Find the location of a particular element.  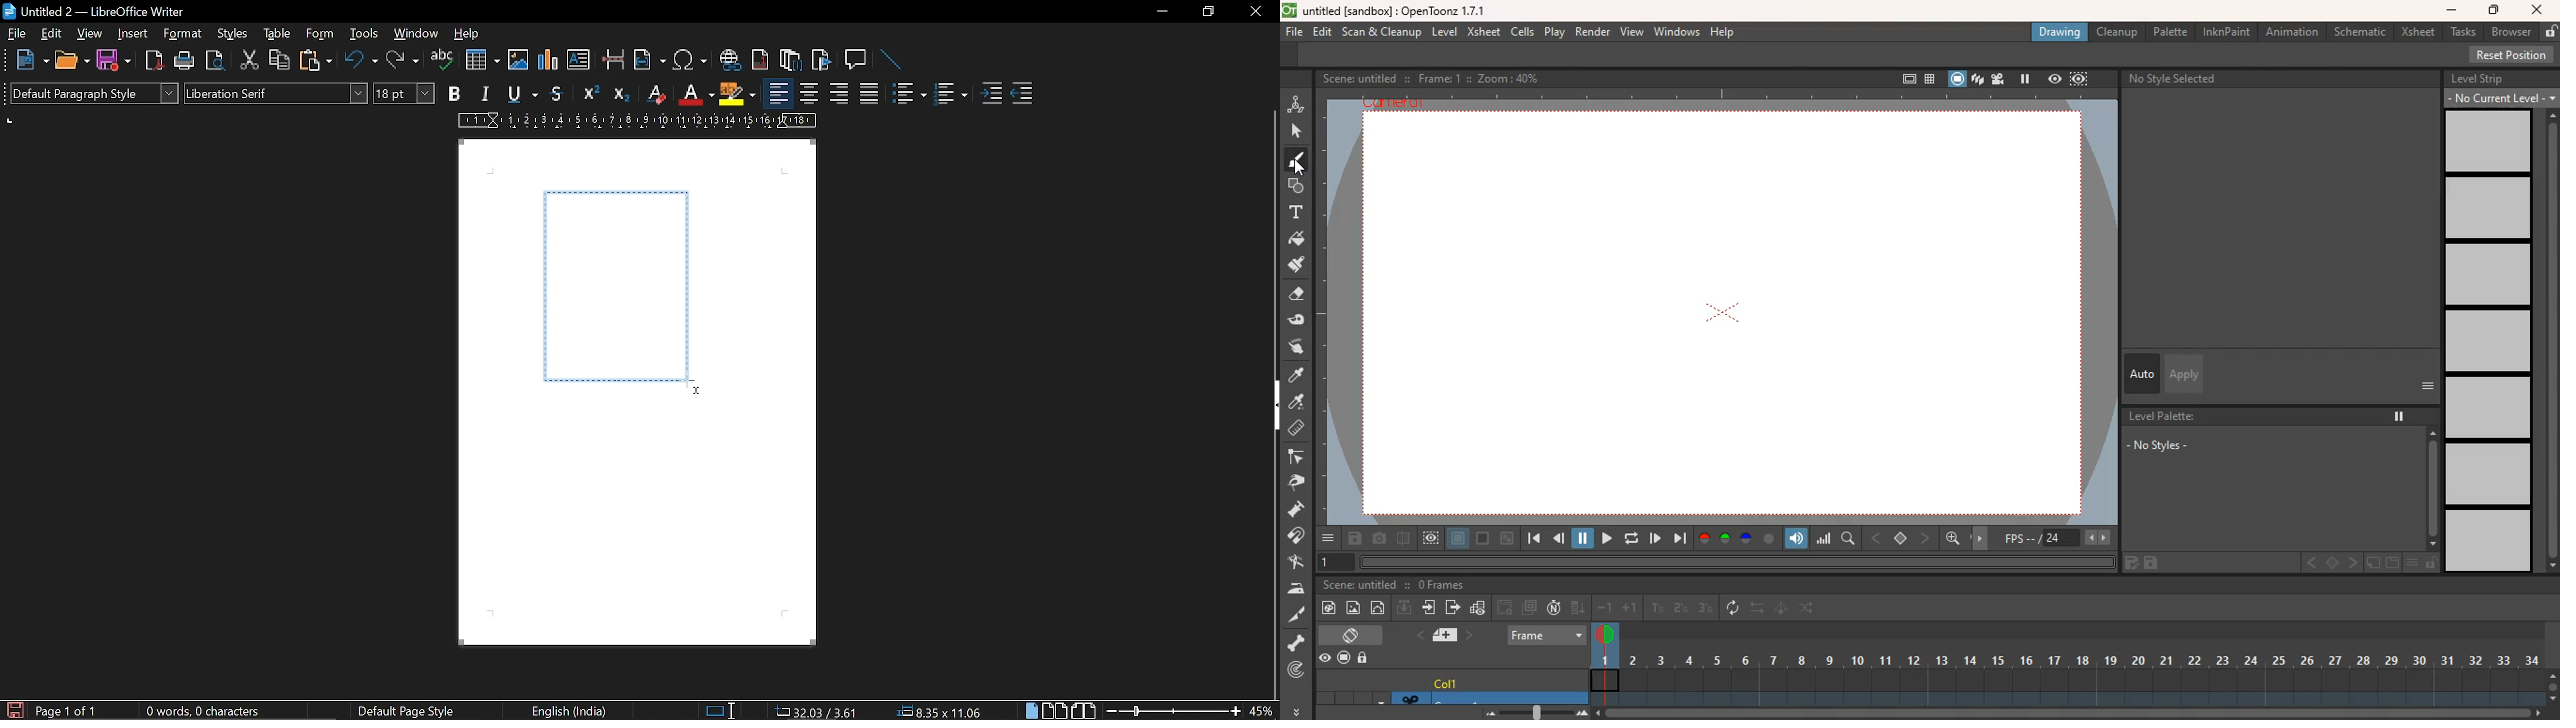

standard selection is located at coordinates (722, 710).